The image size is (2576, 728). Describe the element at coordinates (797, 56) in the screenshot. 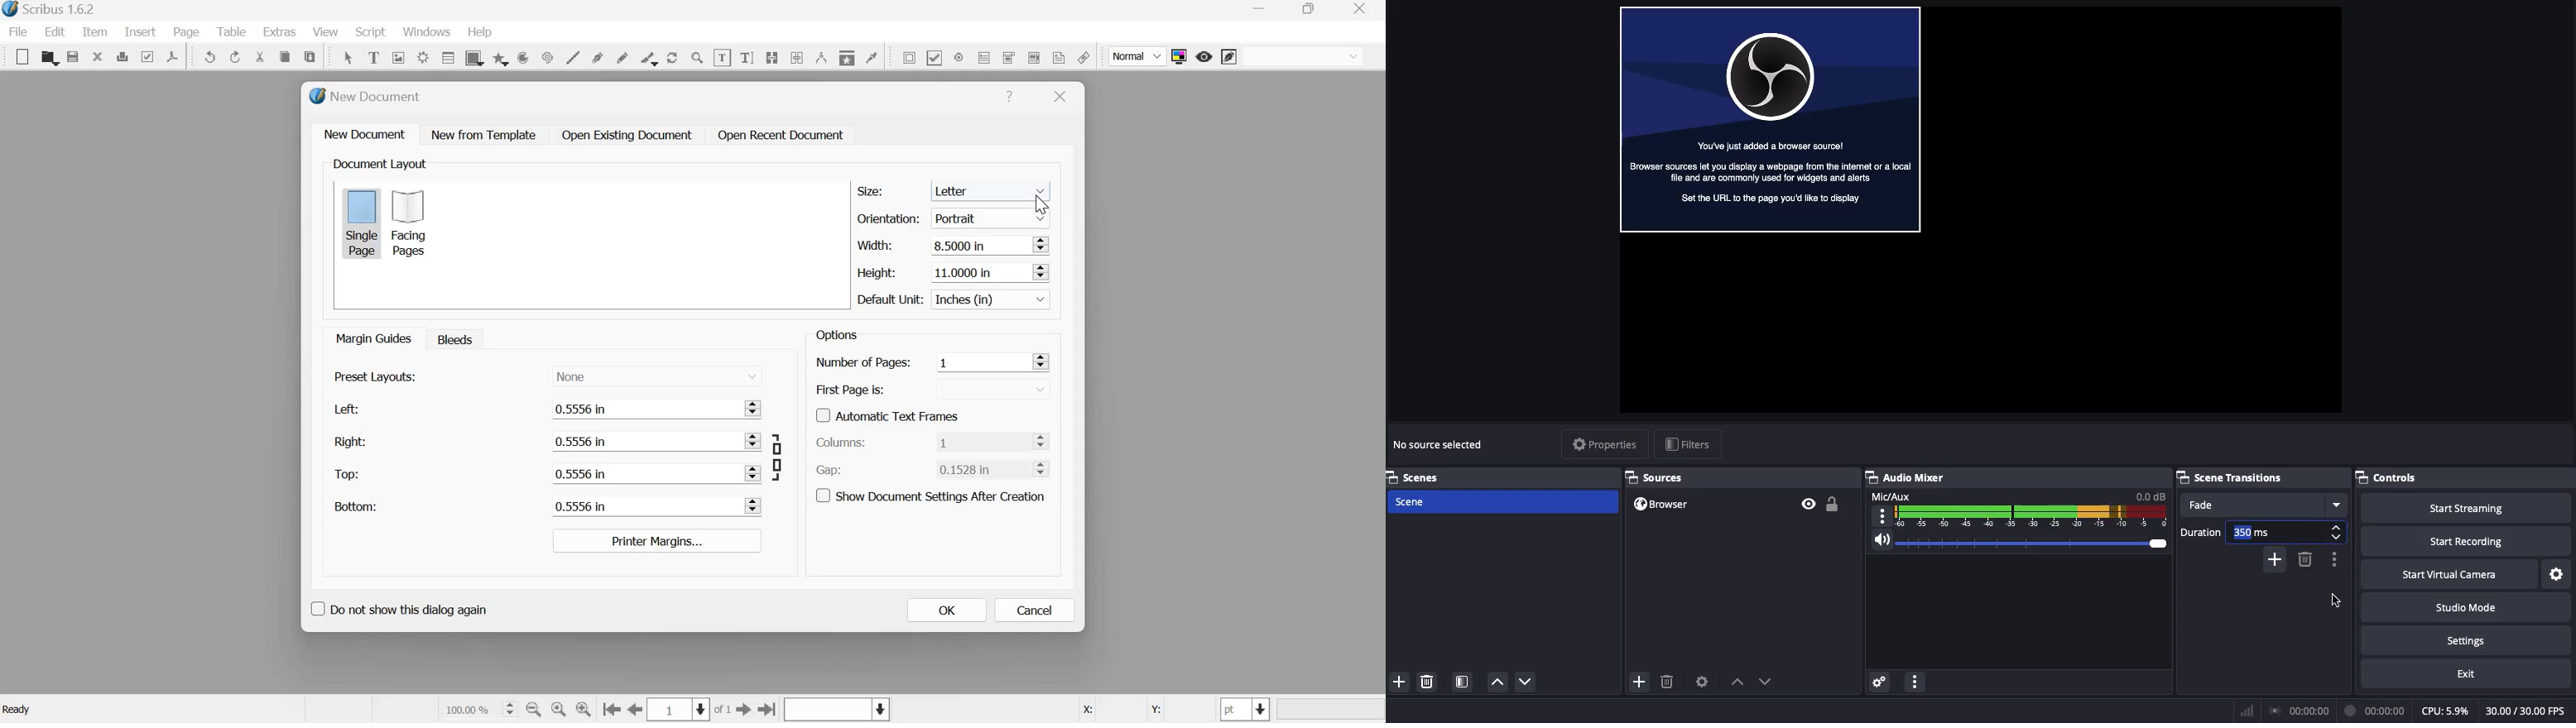

I see `unlink text frames` at that location.